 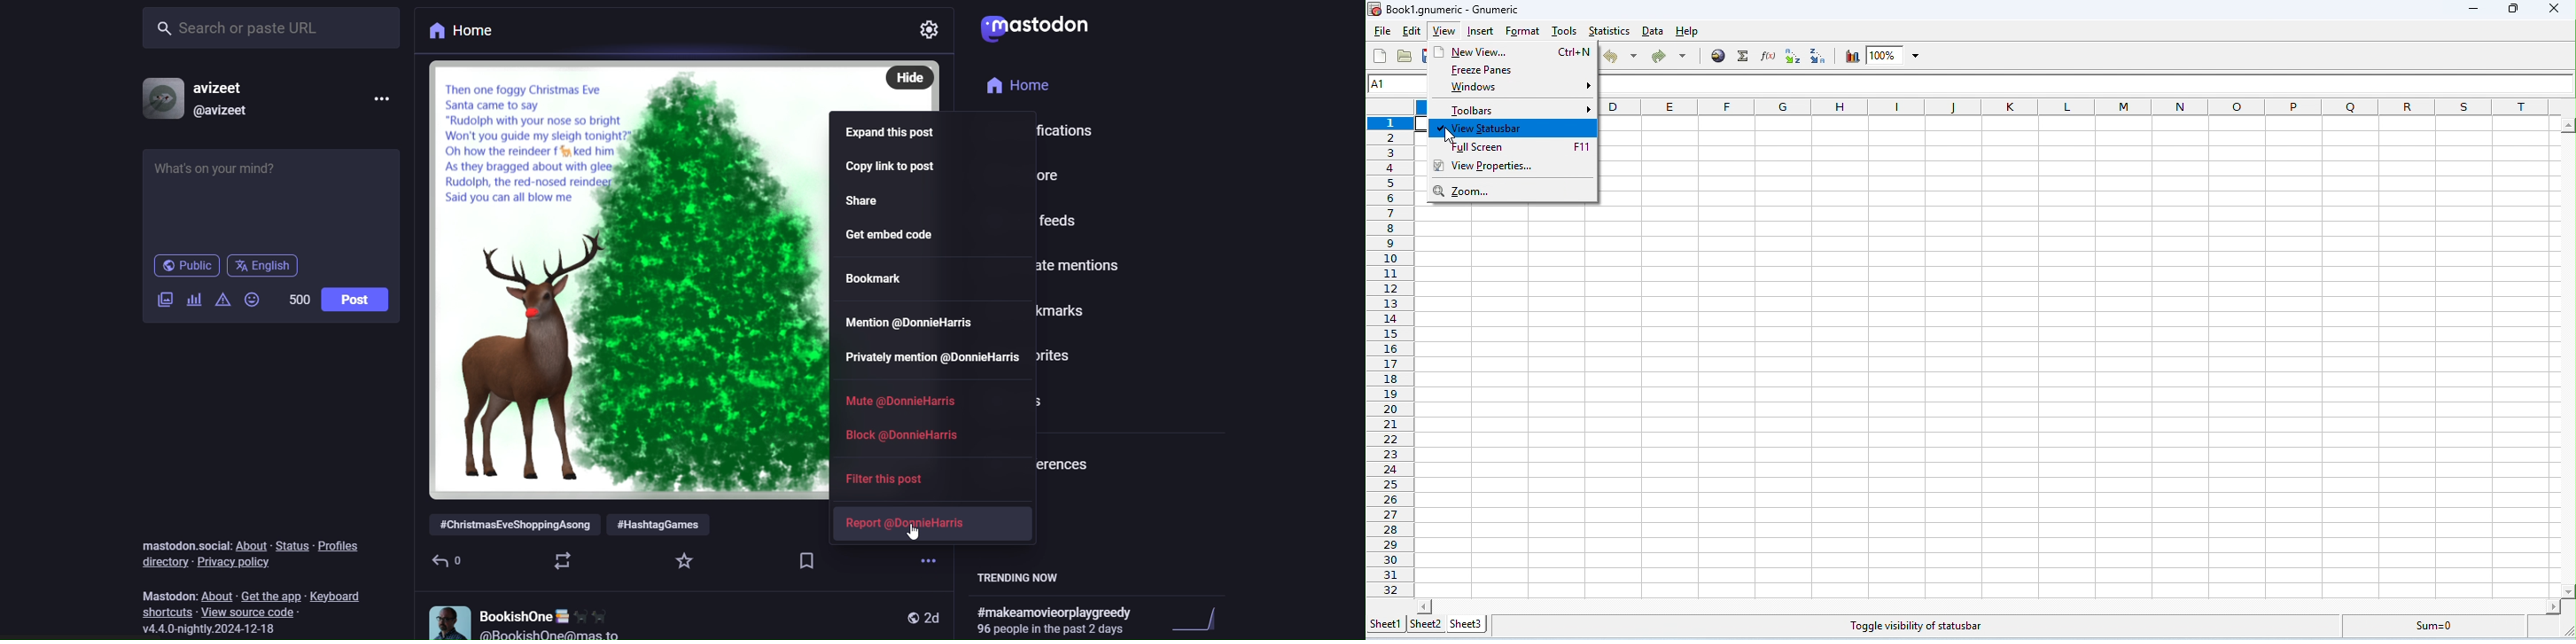 What do you see at coordinates (1514, 128) in the screenshot?
I see `view statusbar` at bounding box center [1514, 128].